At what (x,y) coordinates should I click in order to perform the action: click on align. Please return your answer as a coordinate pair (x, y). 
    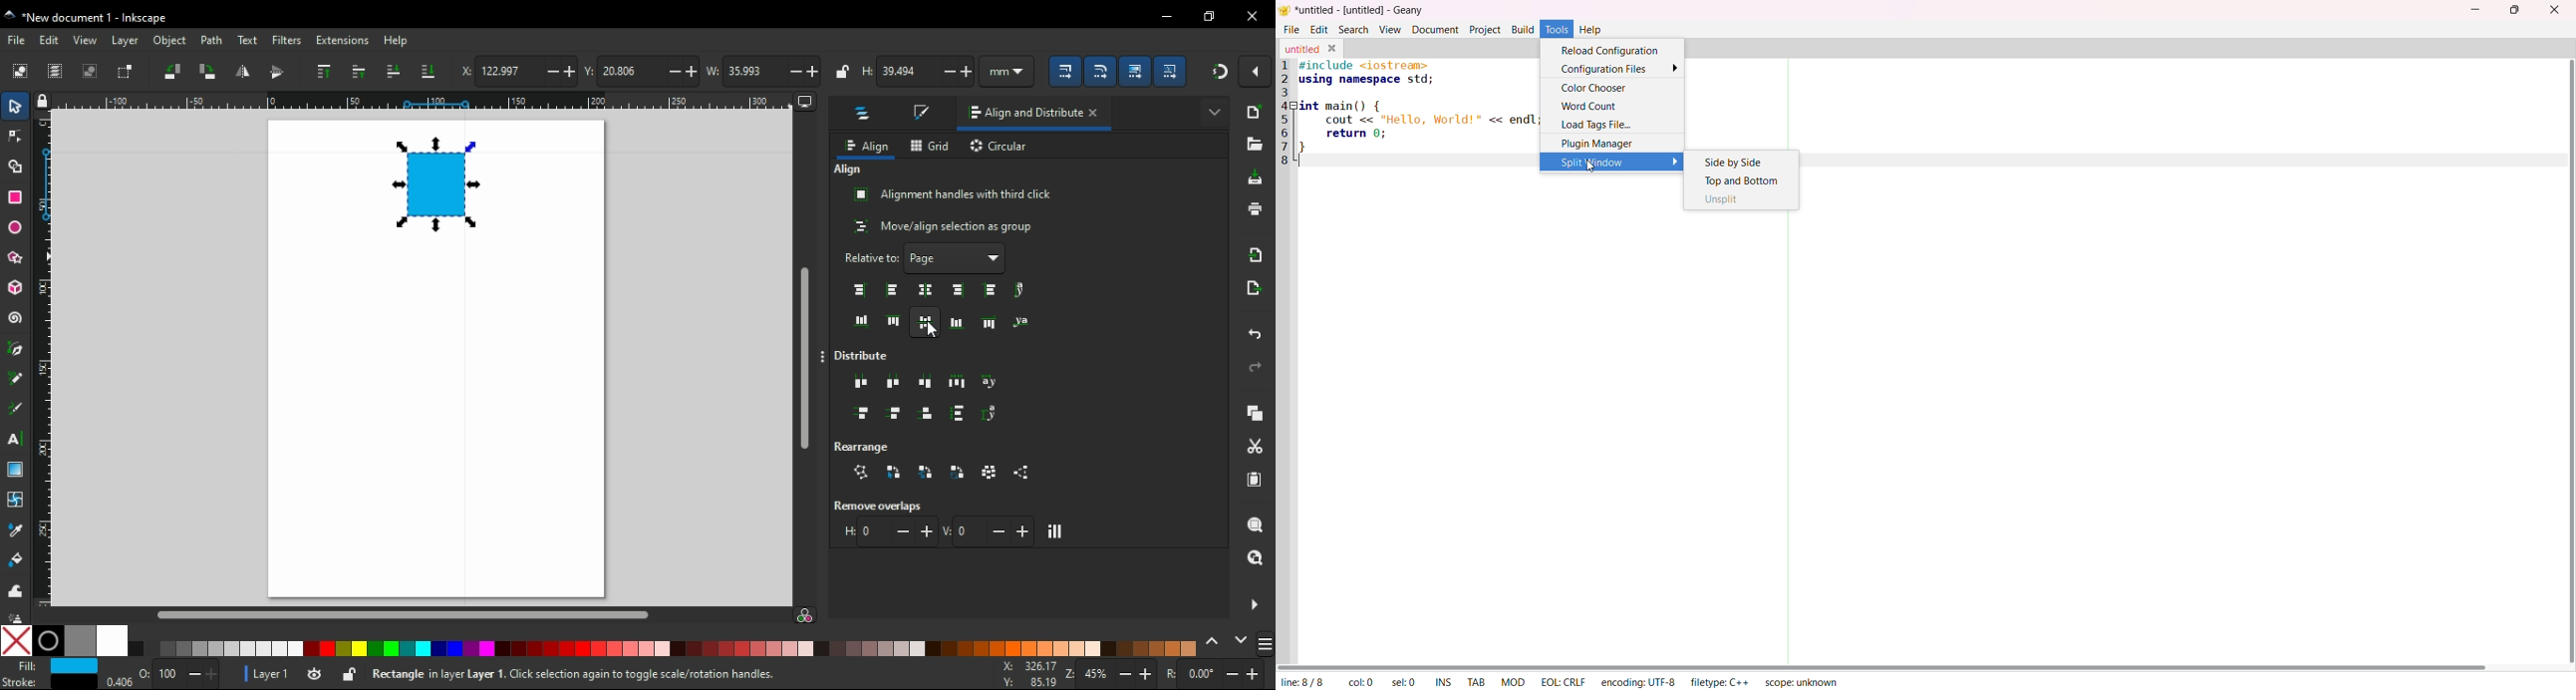
    Looking at the image, I should click on (848, 170).